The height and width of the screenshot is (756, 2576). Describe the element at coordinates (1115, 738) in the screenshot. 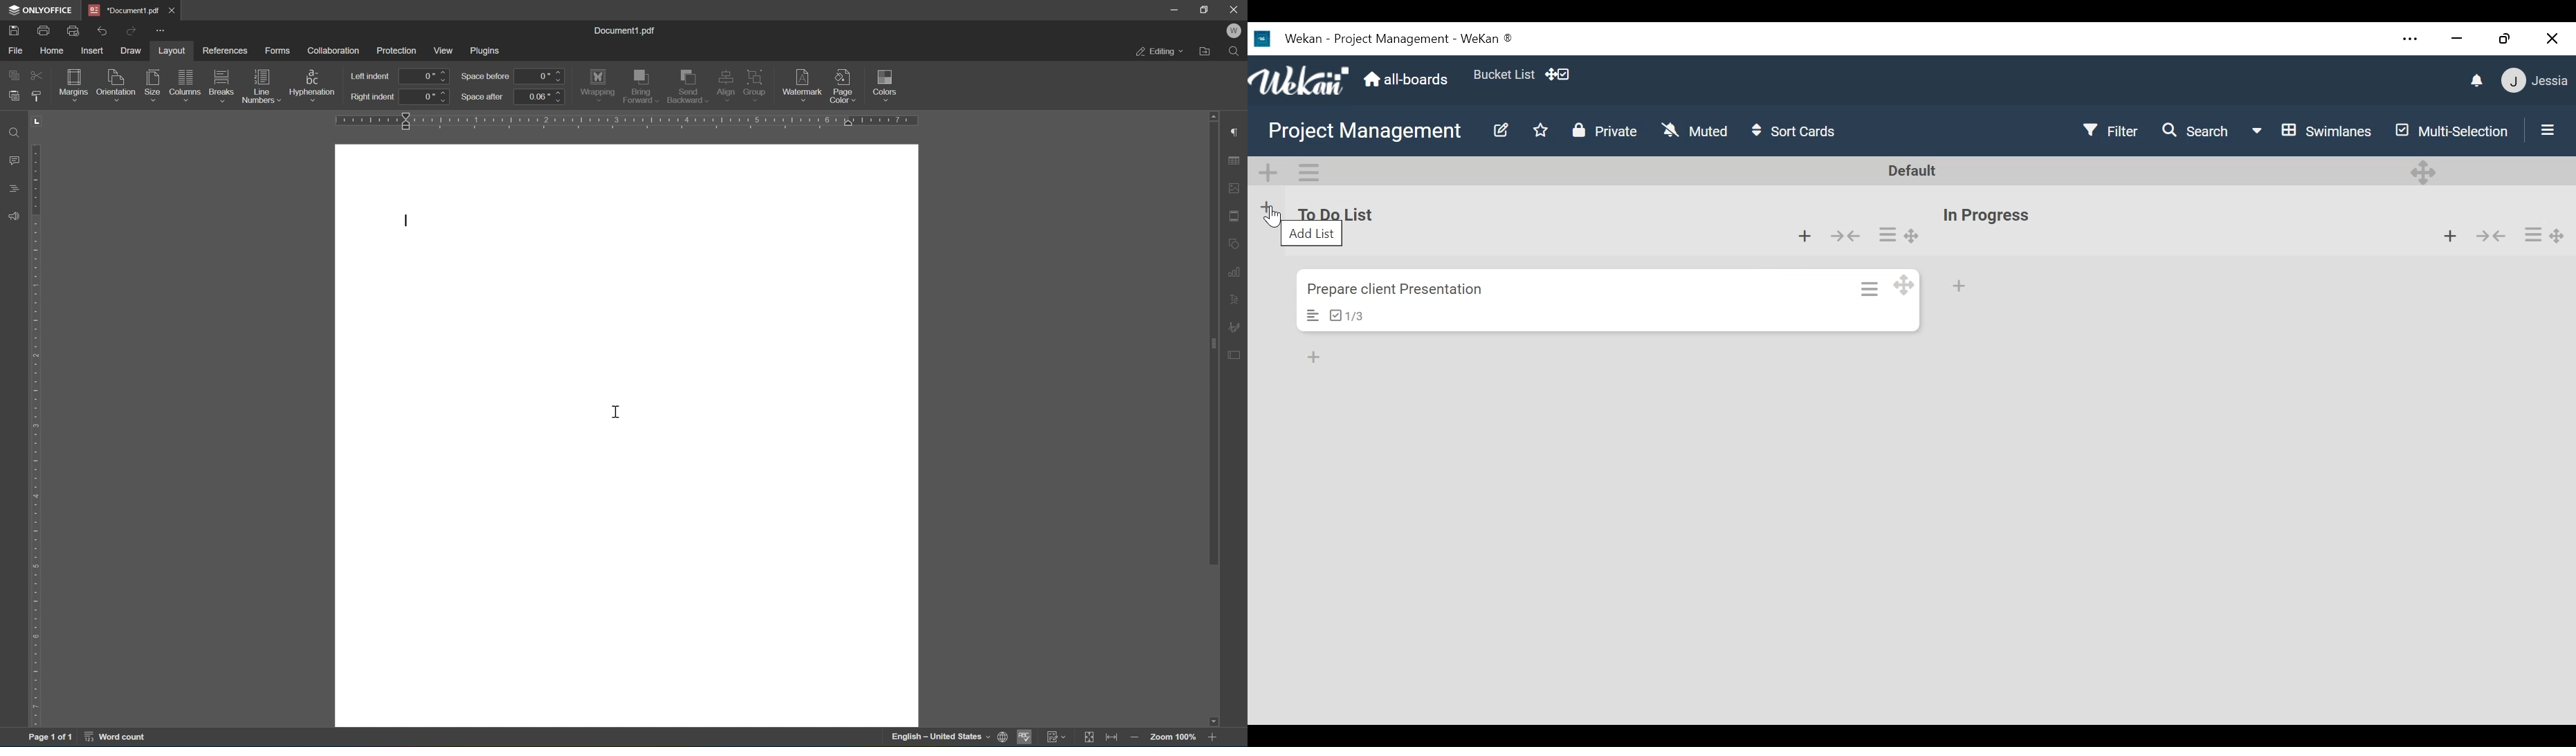

I see `fit to width` at that location.